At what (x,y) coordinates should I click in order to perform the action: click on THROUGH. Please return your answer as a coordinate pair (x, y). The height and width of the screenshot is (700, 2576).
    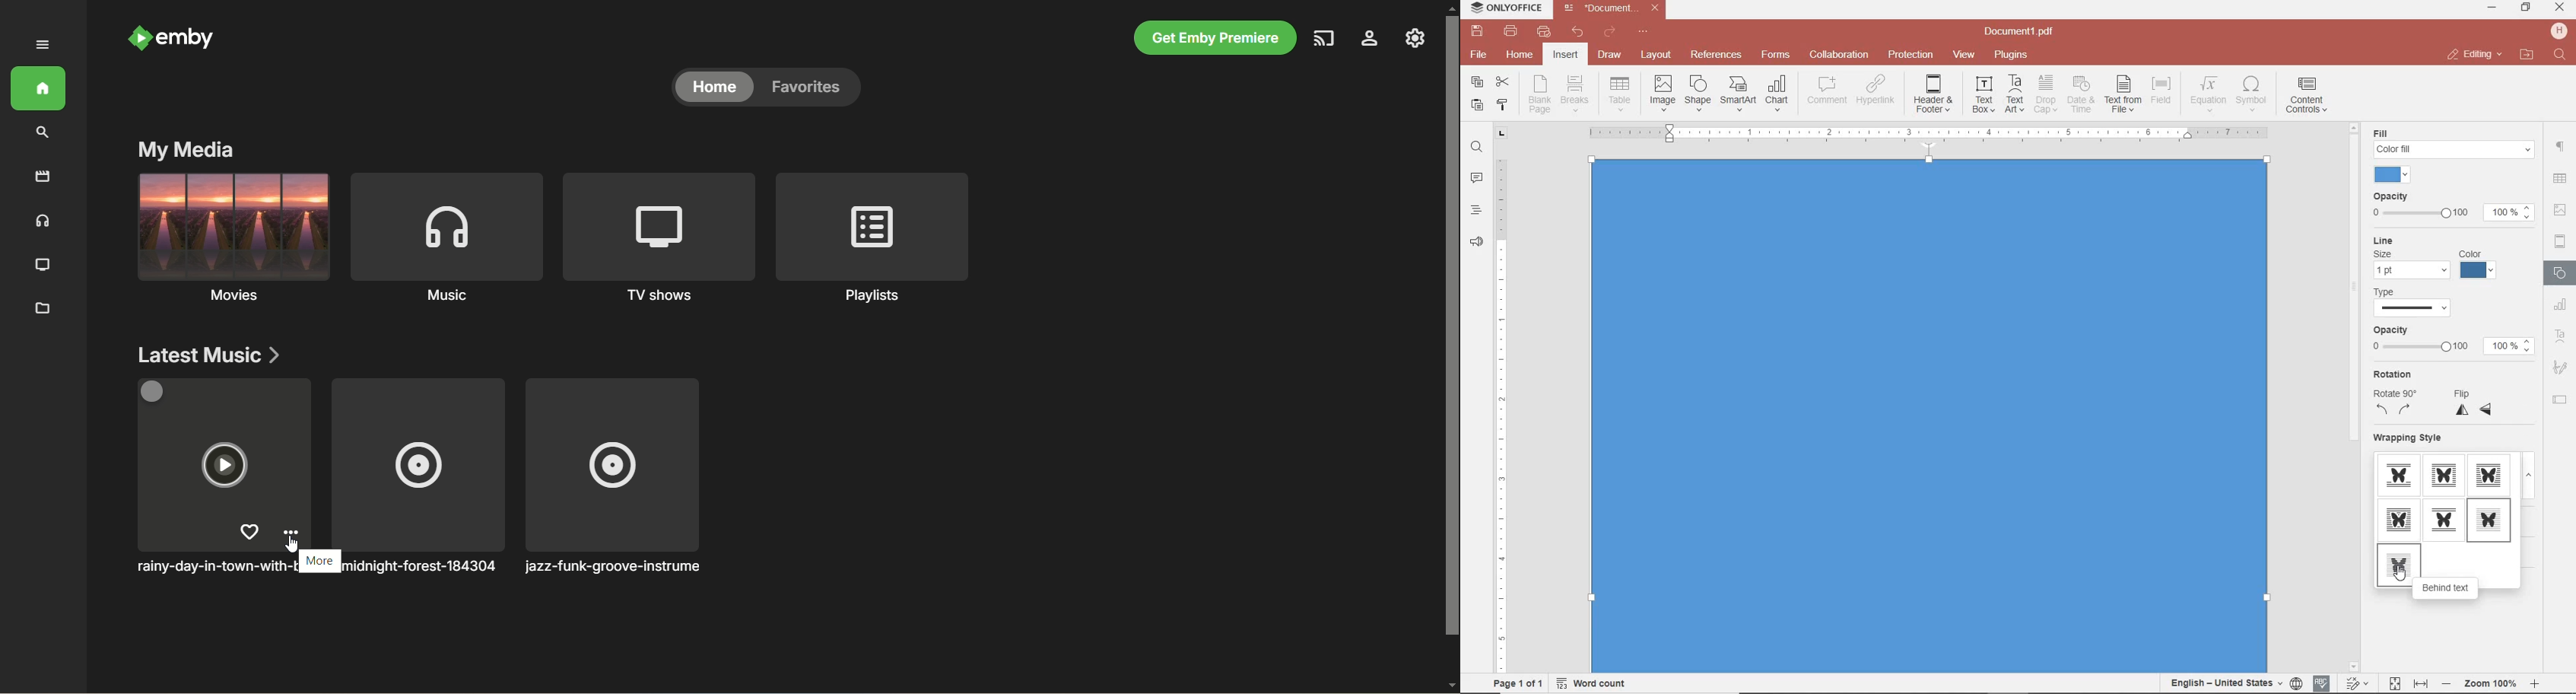
    Looking at the image, I should click on (2401, 519).